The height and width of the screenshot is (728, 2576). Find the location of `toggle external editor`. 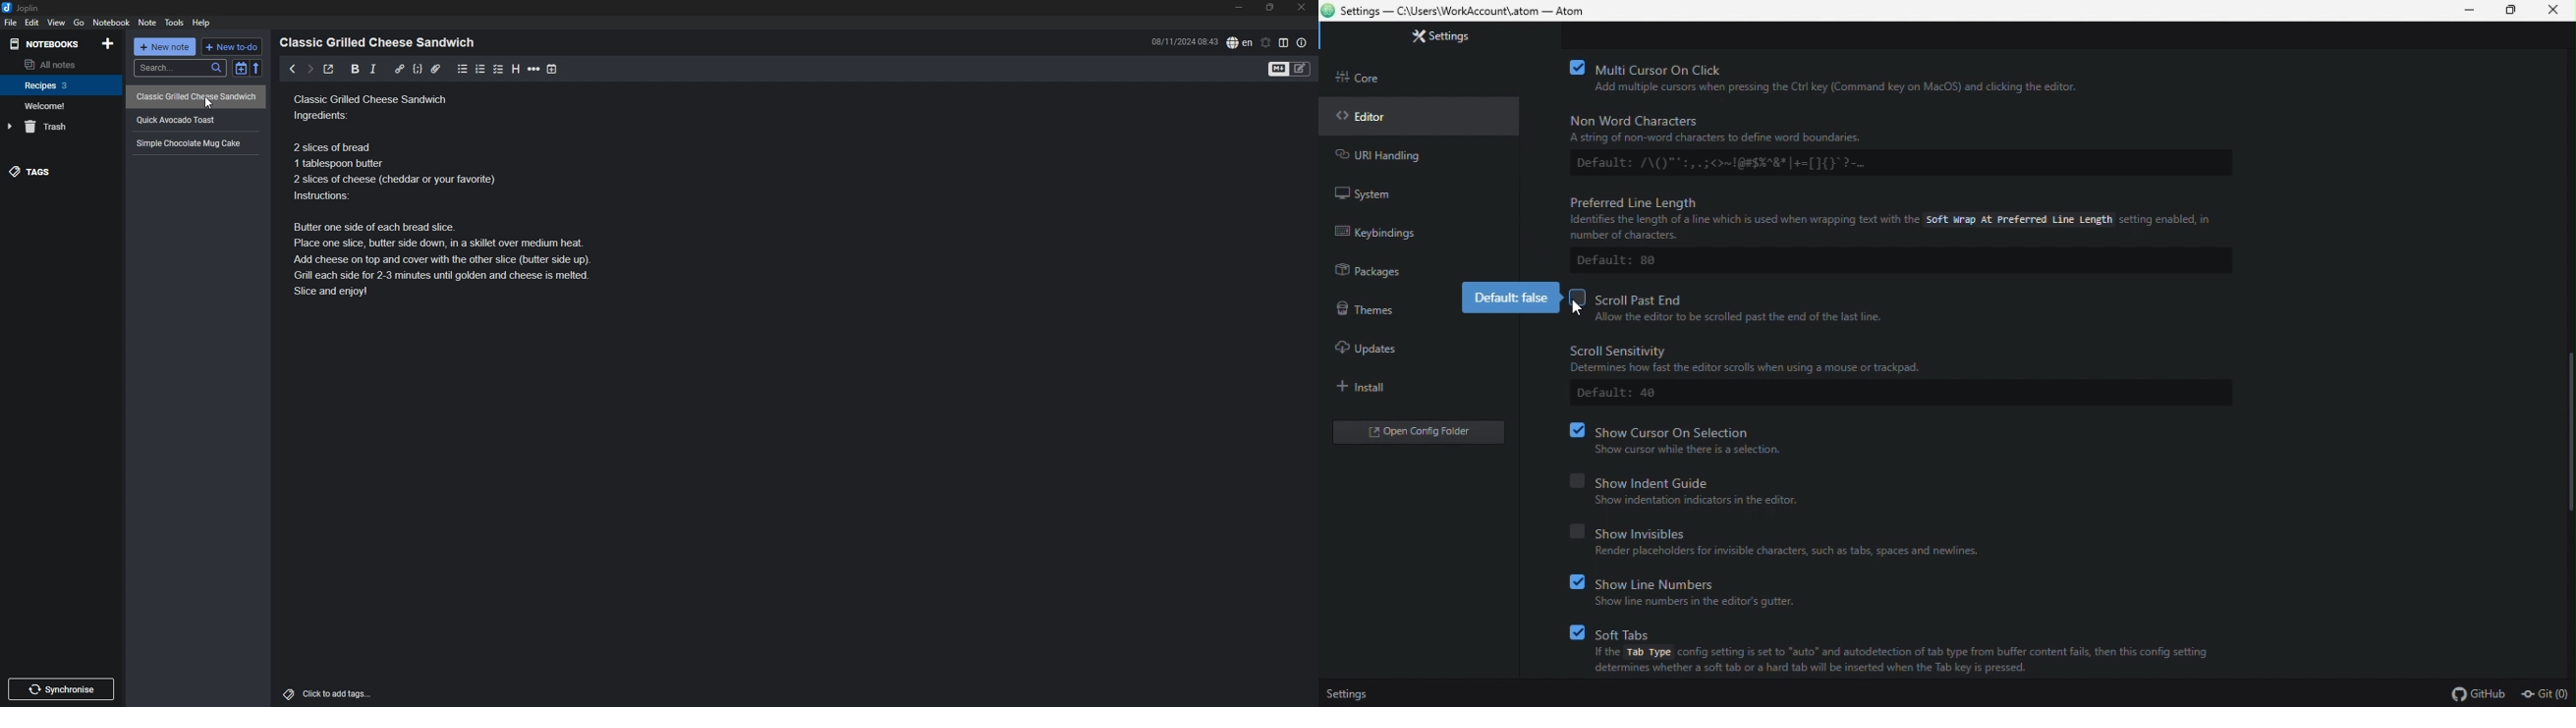

toggle external editor is located at coordinates (330, 69).